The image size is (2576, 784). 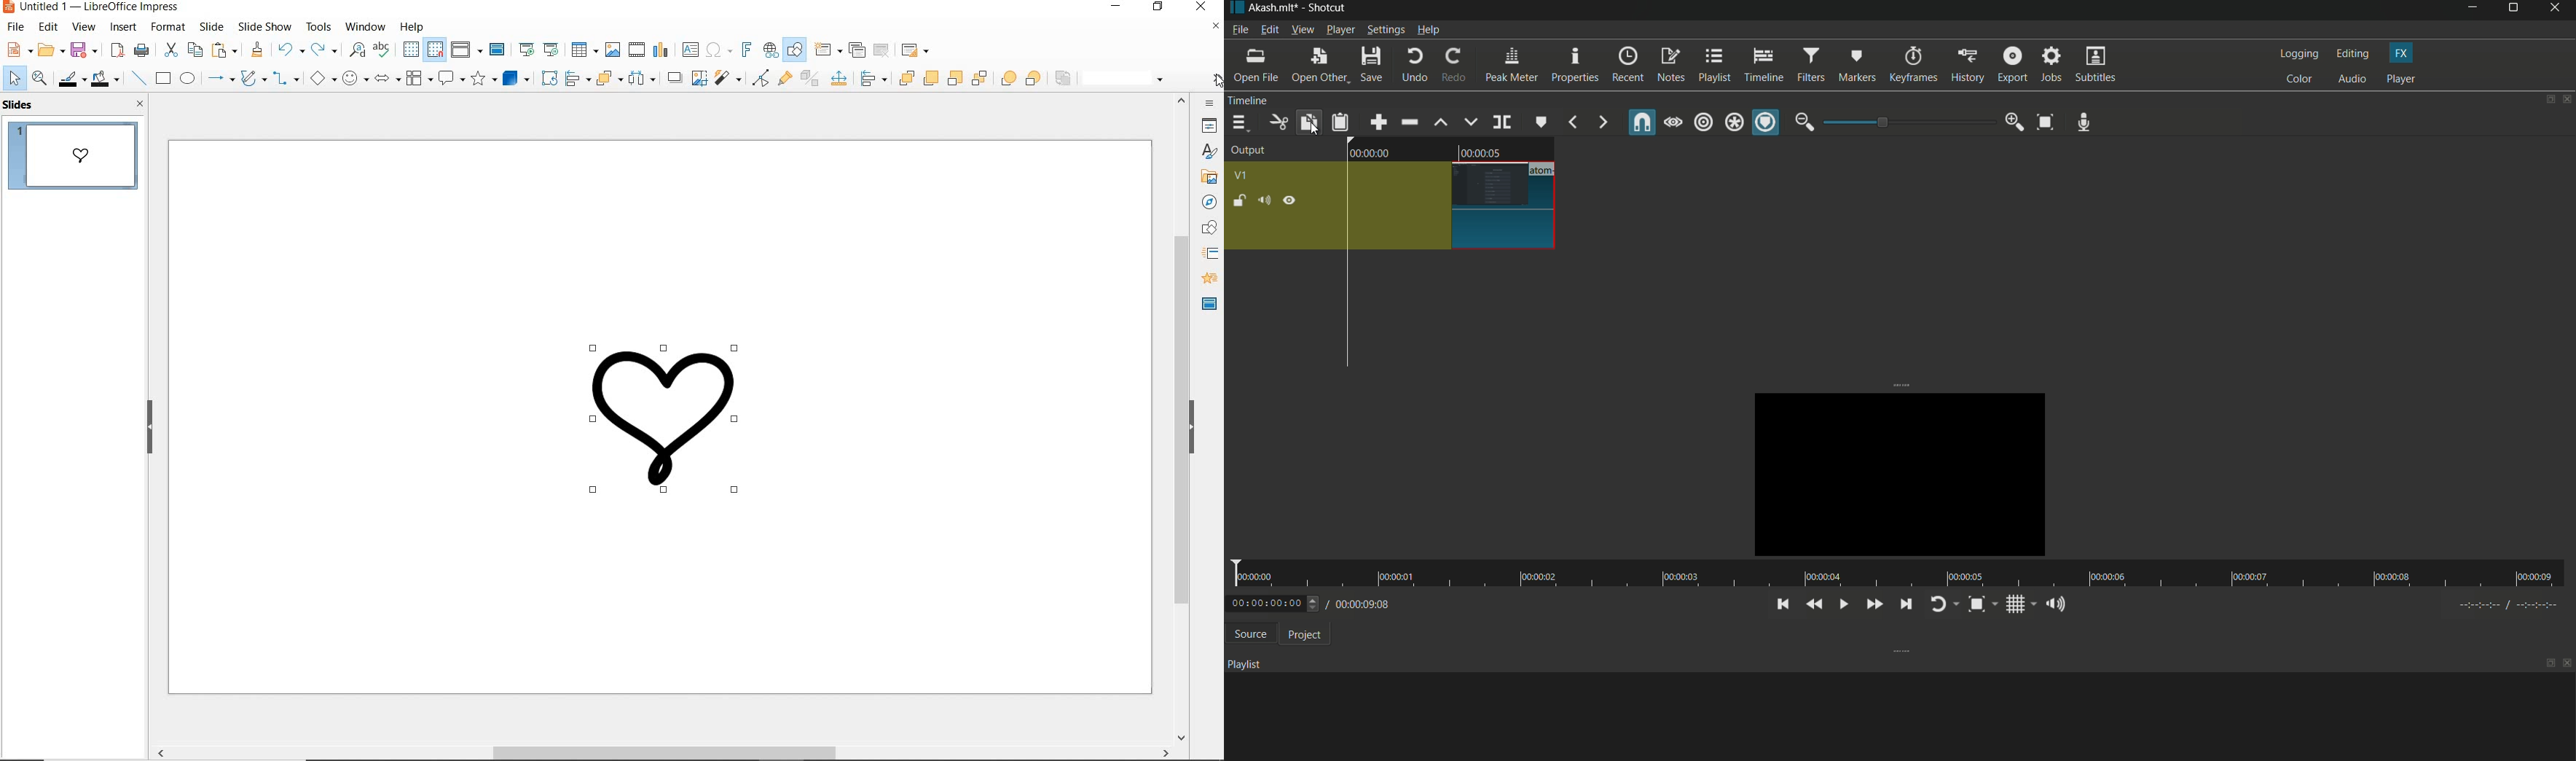 What do you see at coordinates (828, 50) in the screenshot?
I see `new slide` at bounding box center [828, 50].